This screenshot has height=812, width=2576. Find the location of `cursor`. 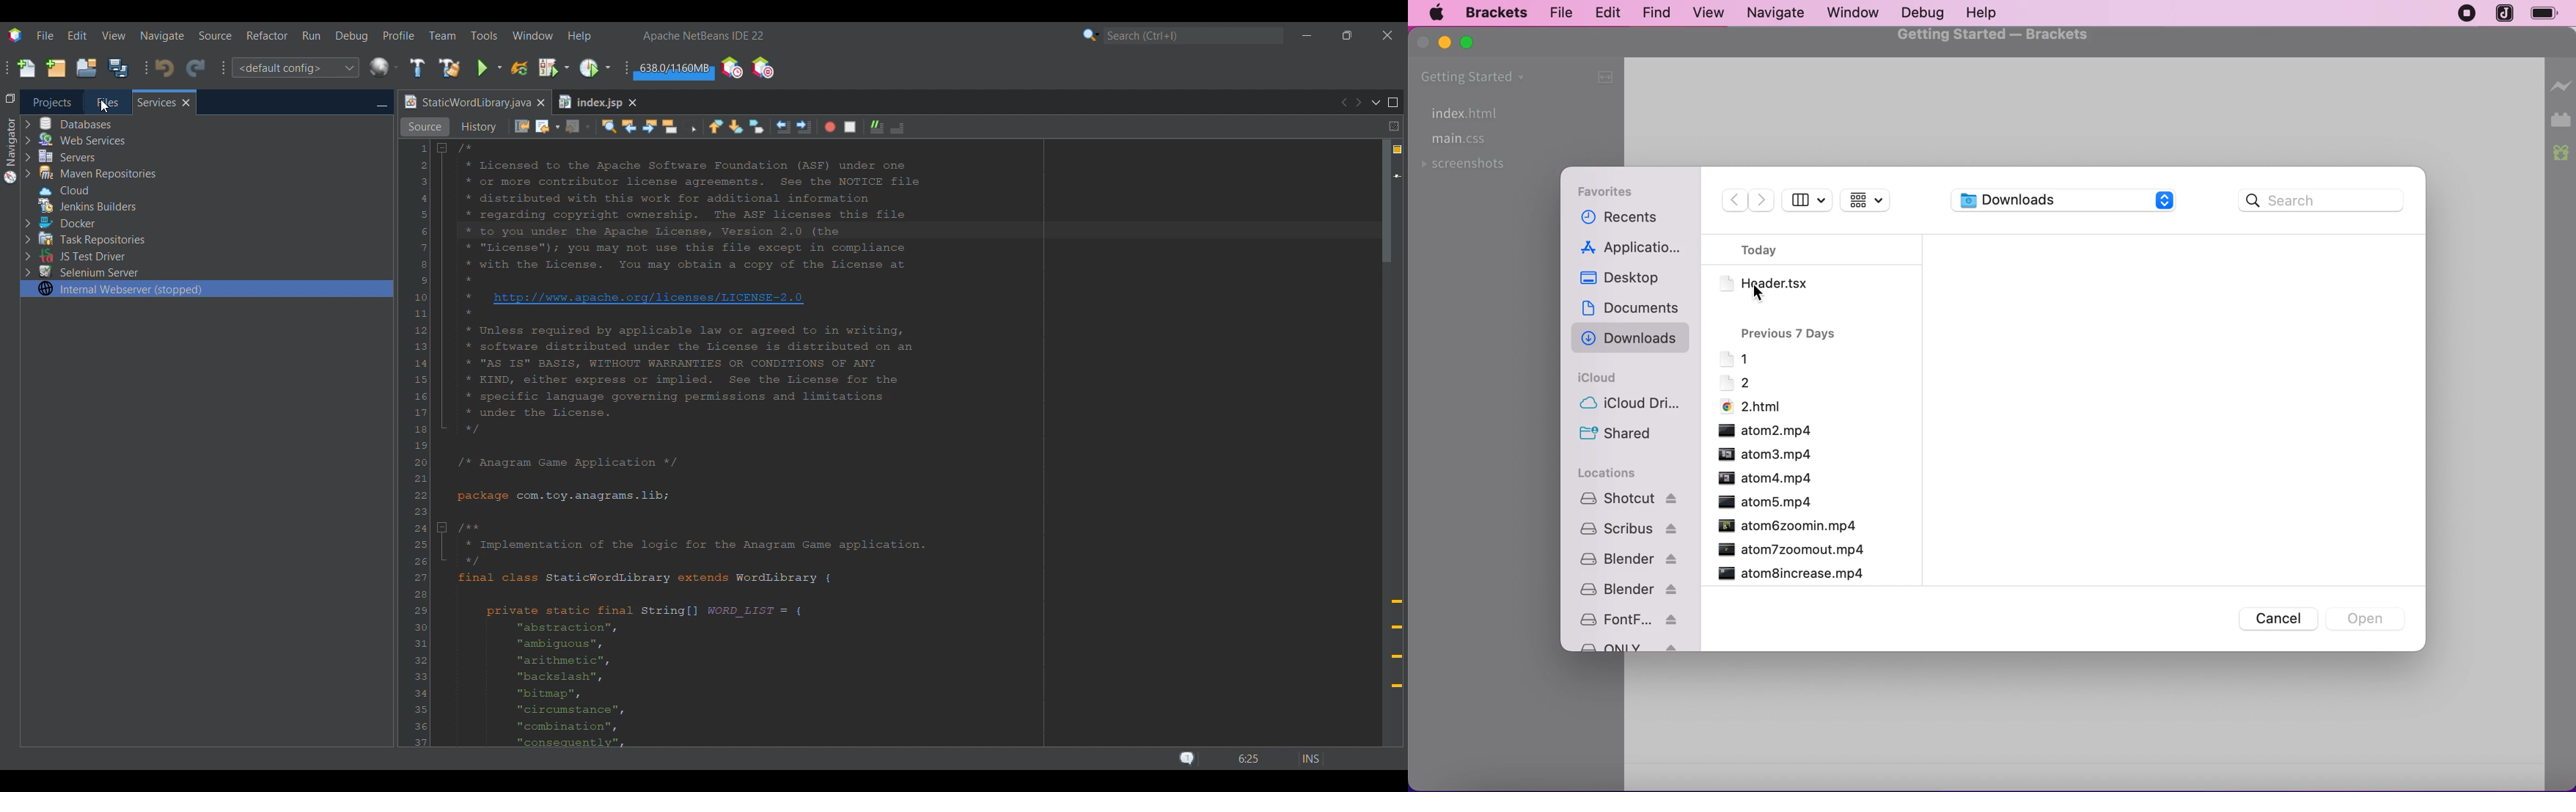

cursor is located at coordinates (1760, 296).